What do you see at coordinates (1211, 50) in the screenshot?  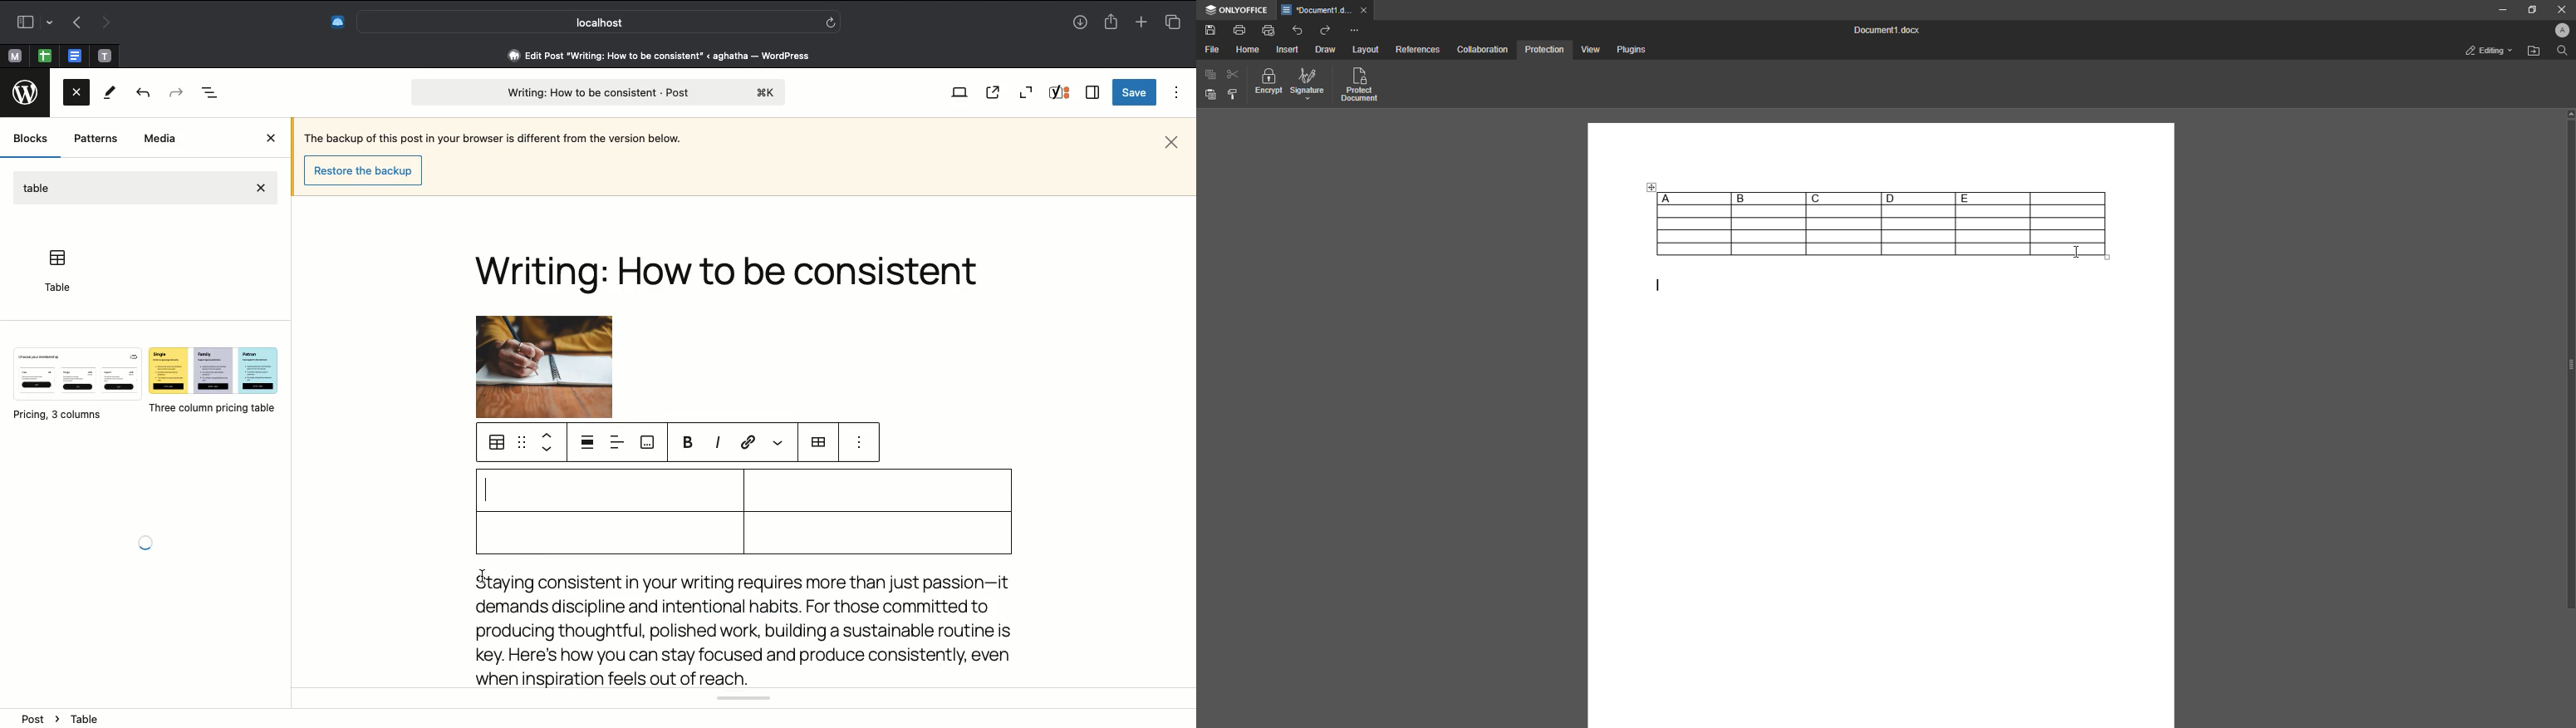 I see `File` at bounding box center [1211, 50].